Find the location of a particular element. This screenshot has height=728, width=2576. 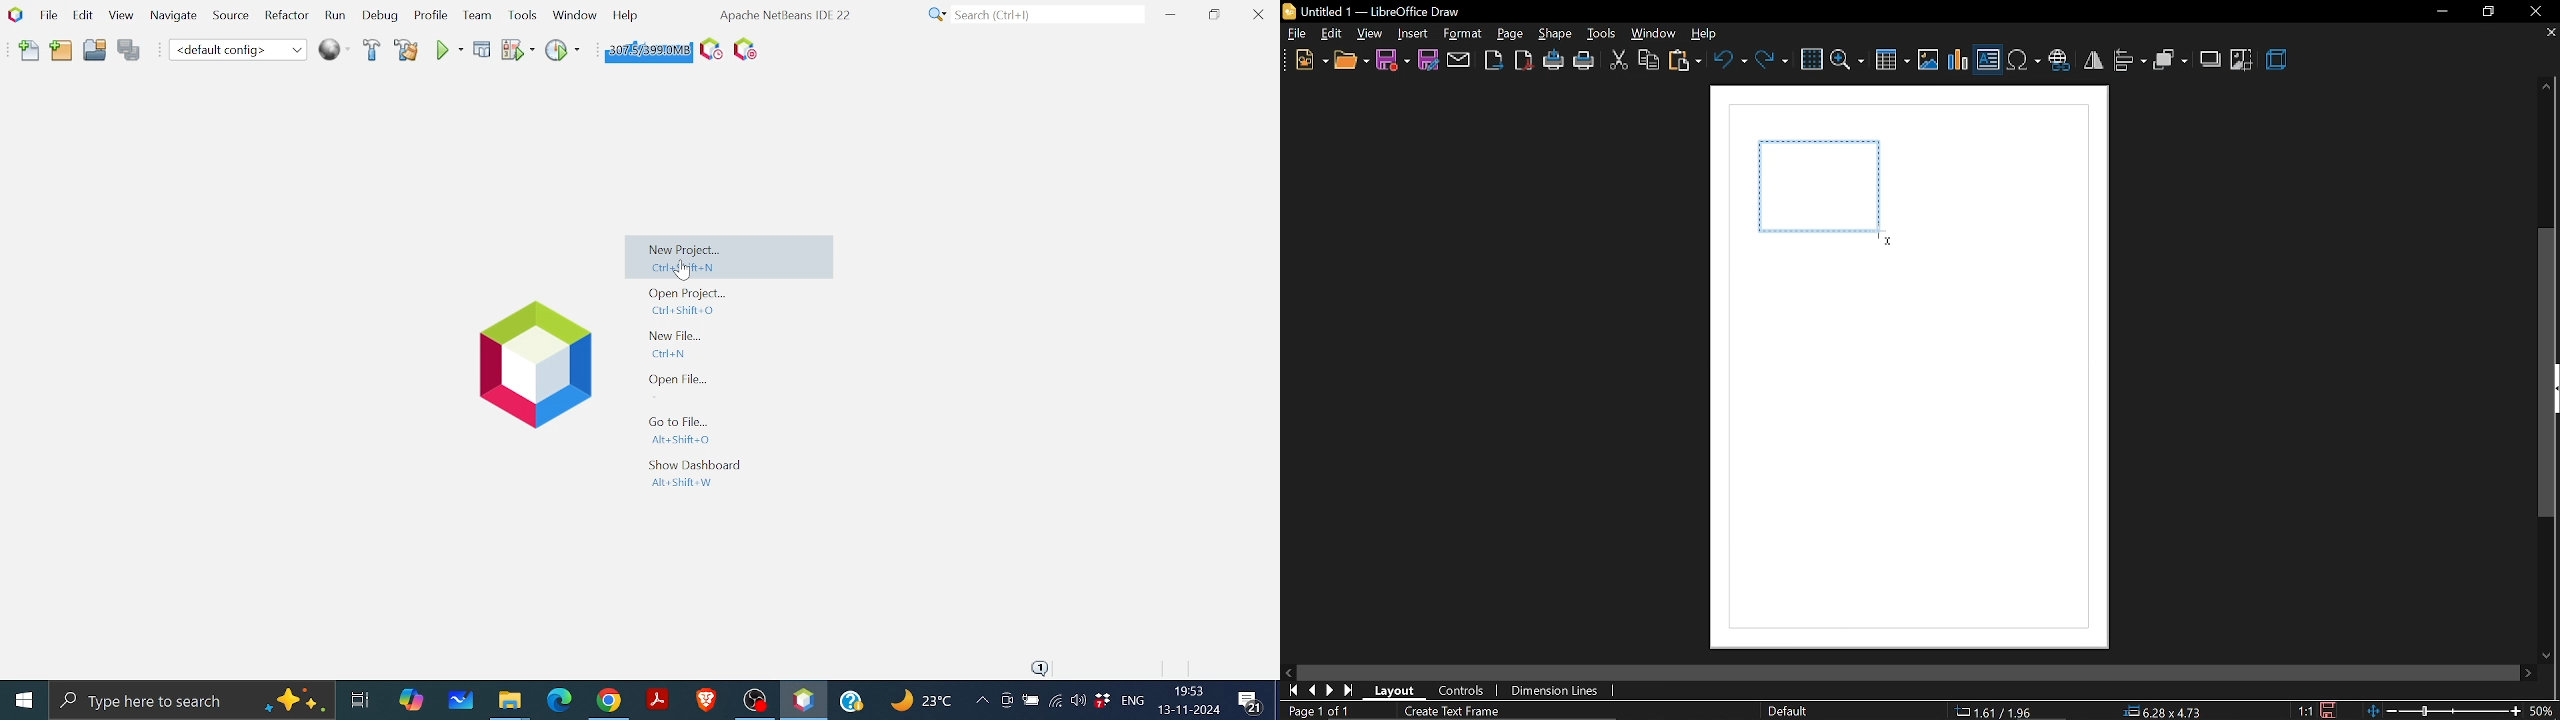

current window is located at coordinates (1376, 11).